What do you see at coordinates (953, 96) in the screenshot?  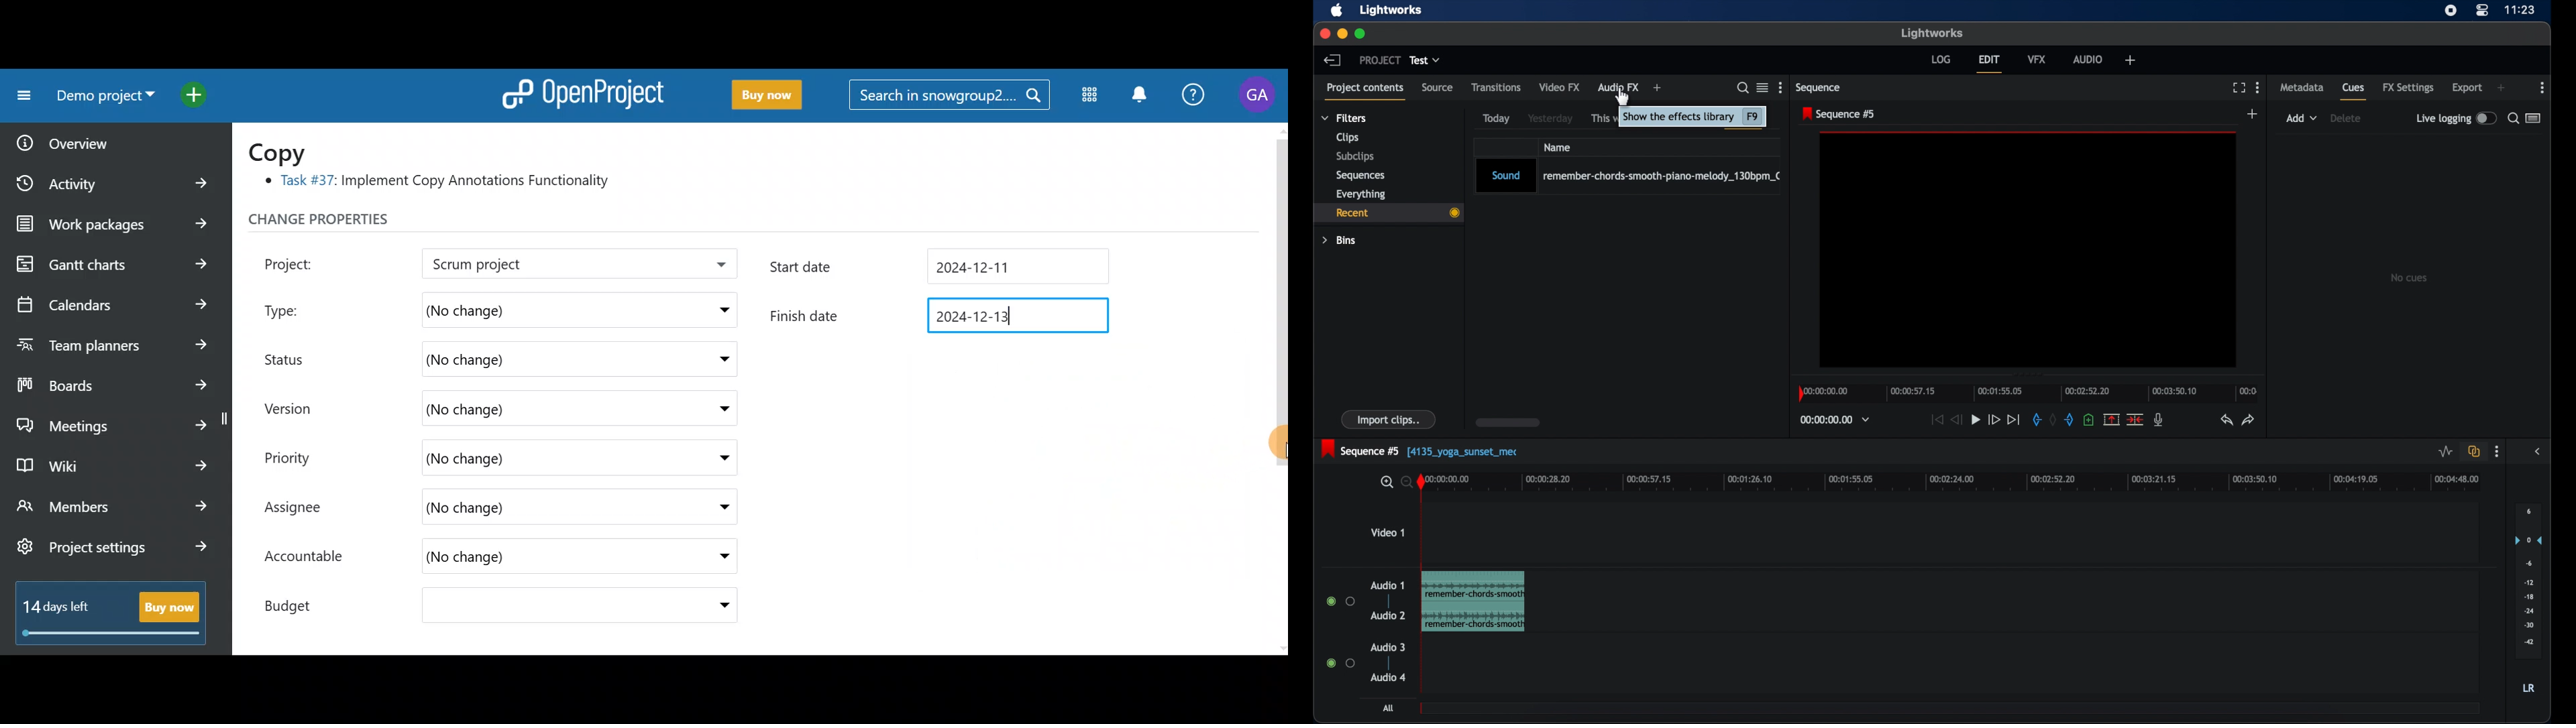 I see `Search in snowgroup?.... ` at bounding box center [953, 96].